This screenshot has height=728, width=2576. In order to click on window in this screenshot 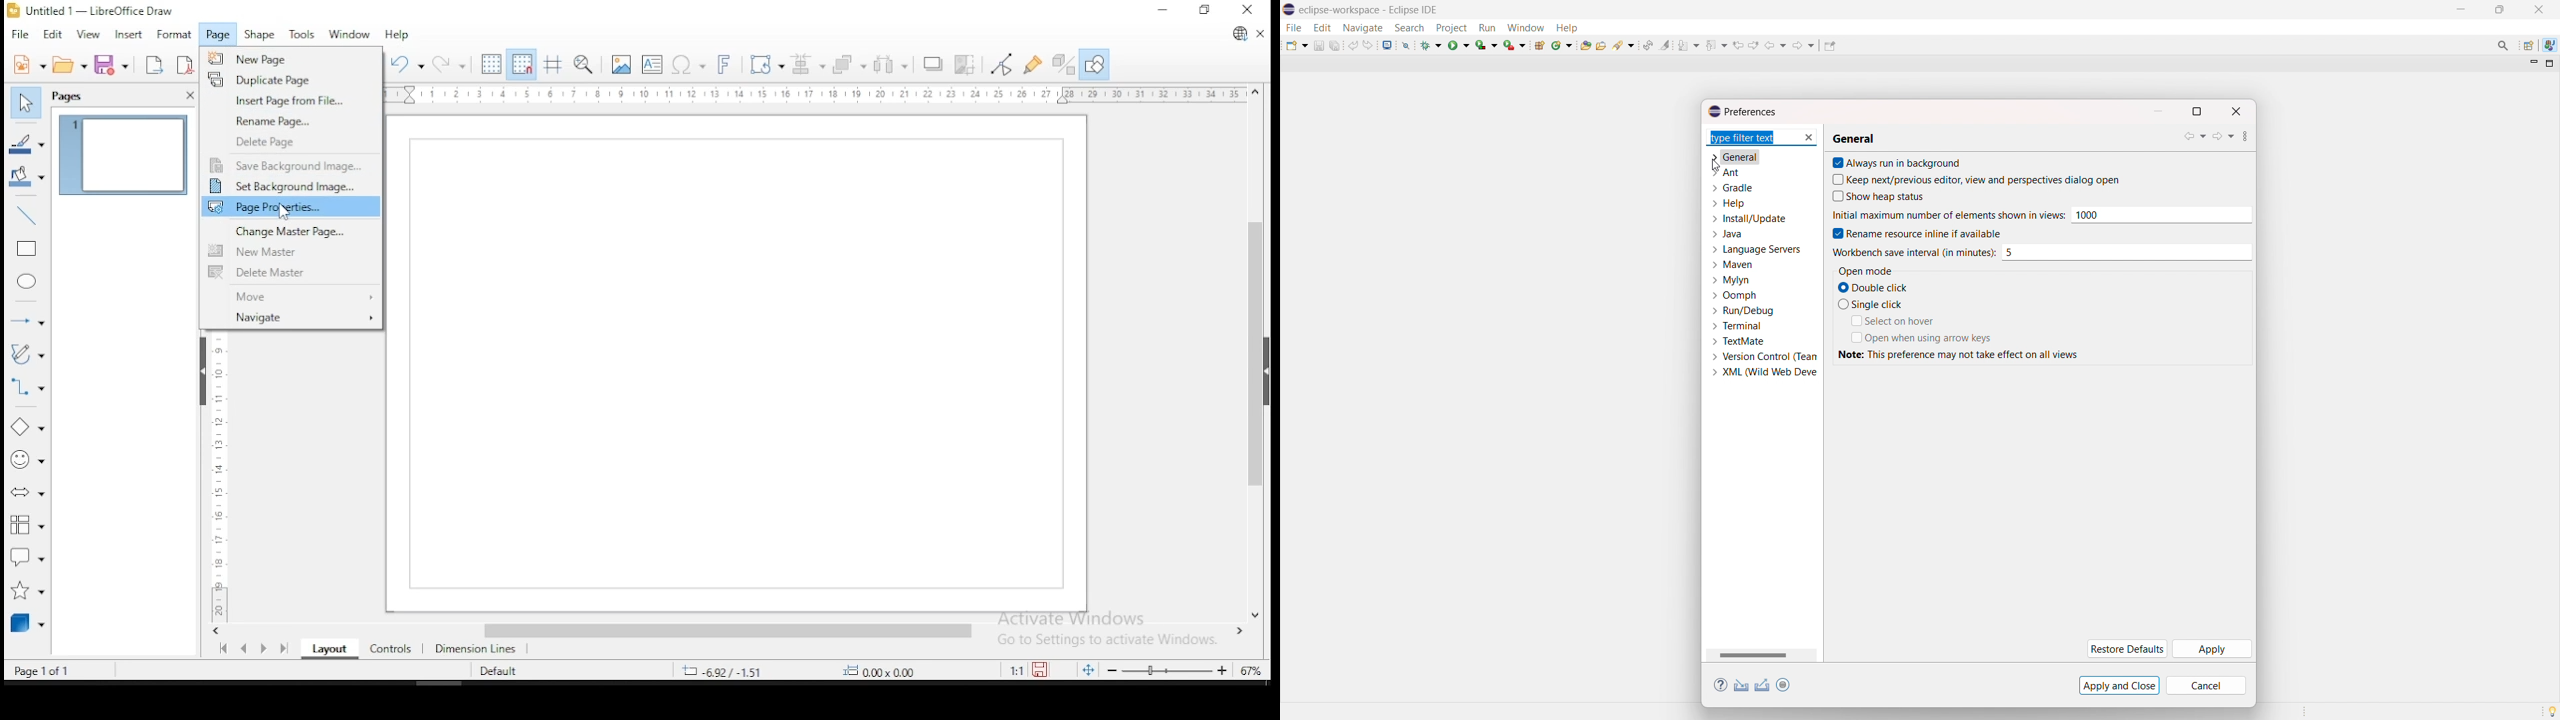, I will do `click(349, 36)`.